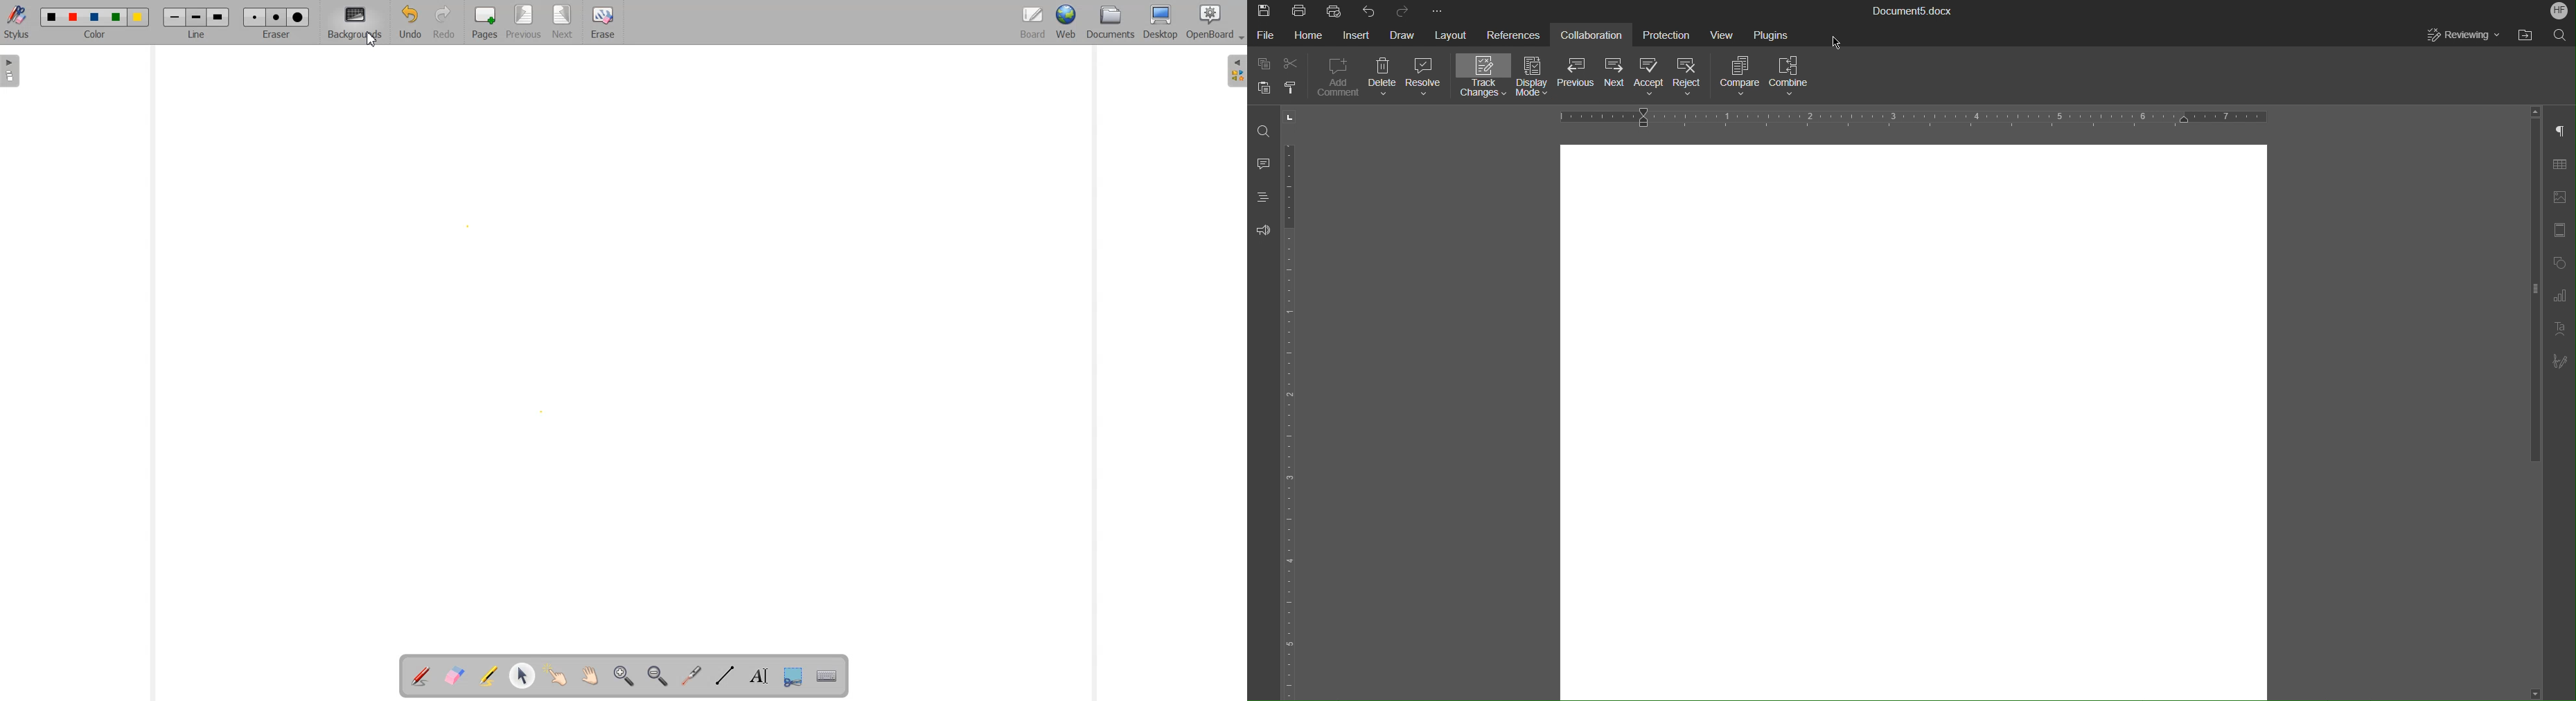 The image size is (2576, 728). I want to click on Text Art, so click(2559, 332).